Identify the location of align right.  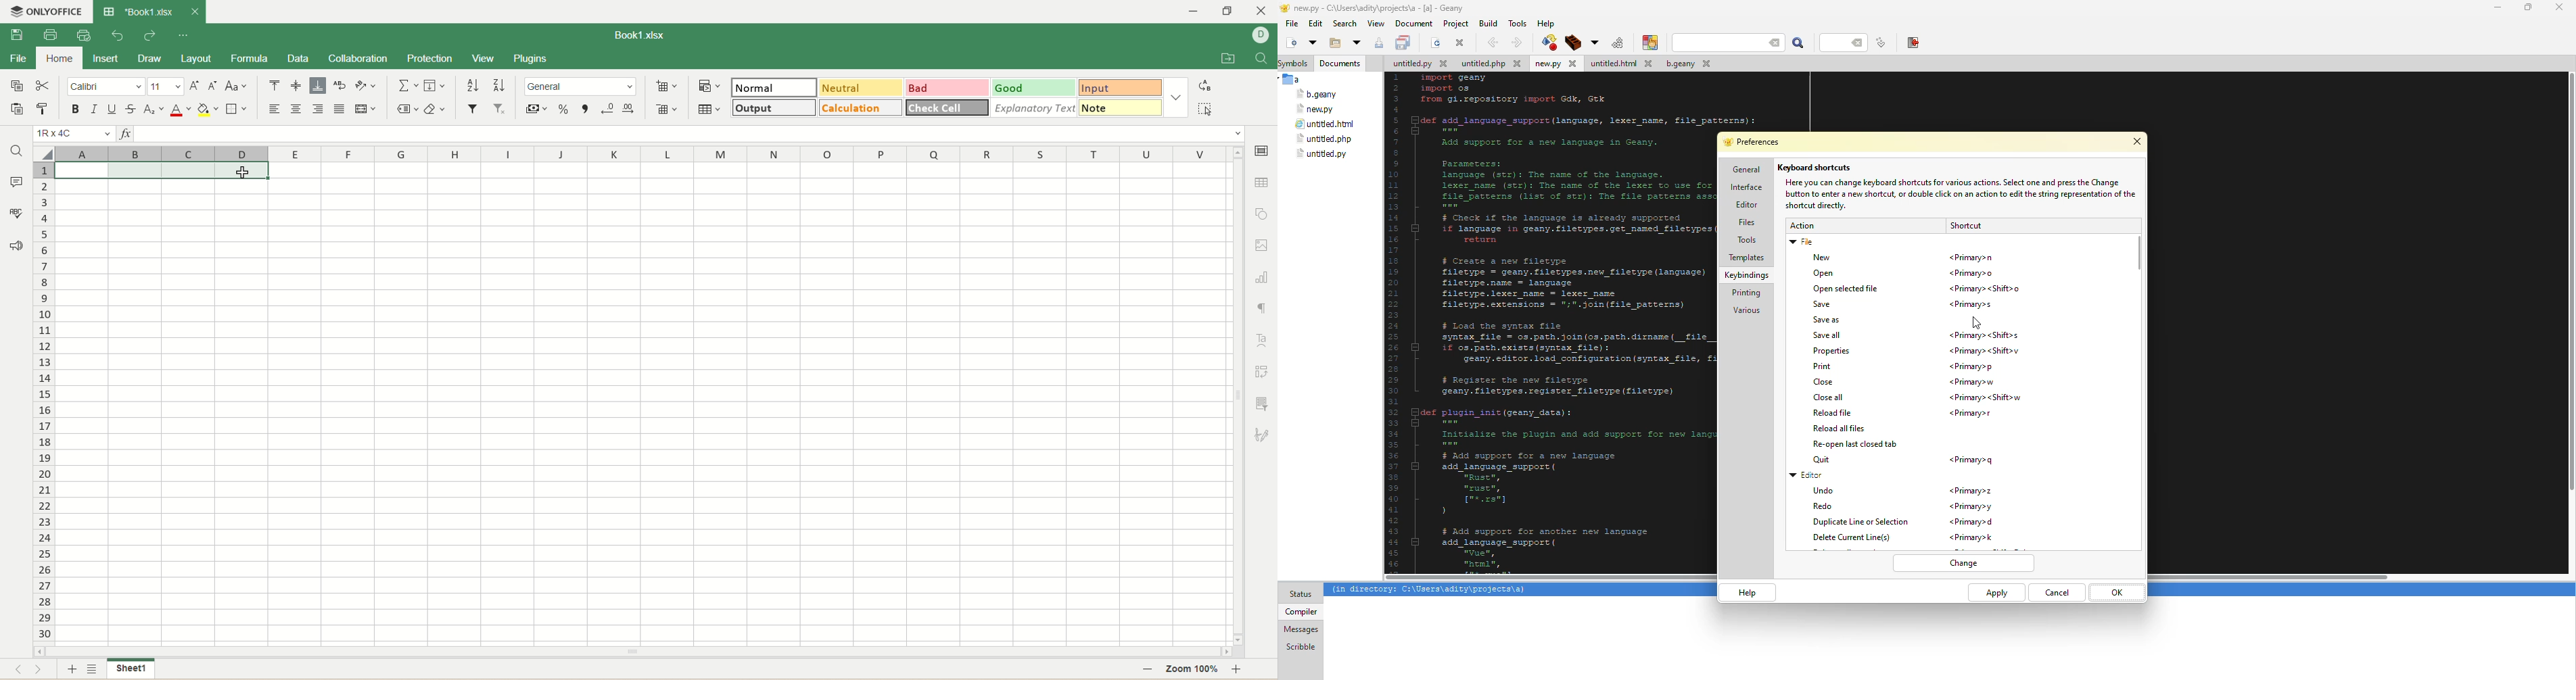
(318, 109).